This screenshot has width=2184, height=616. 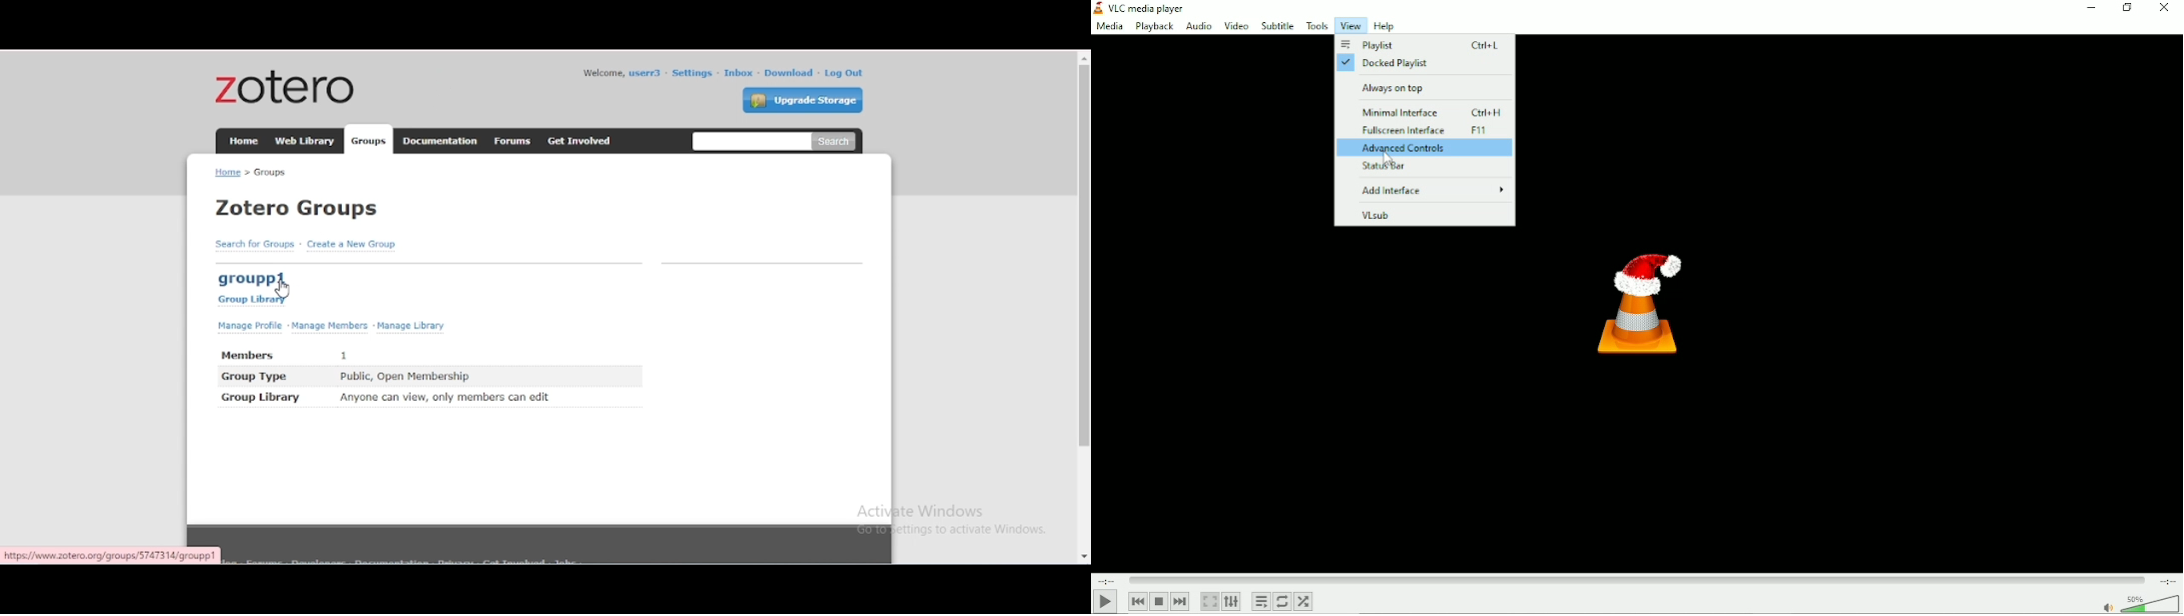 What do you see at coordinates (1154, 27) in the screenshot?
I see `Playback` at bounding box center [1154, 27].